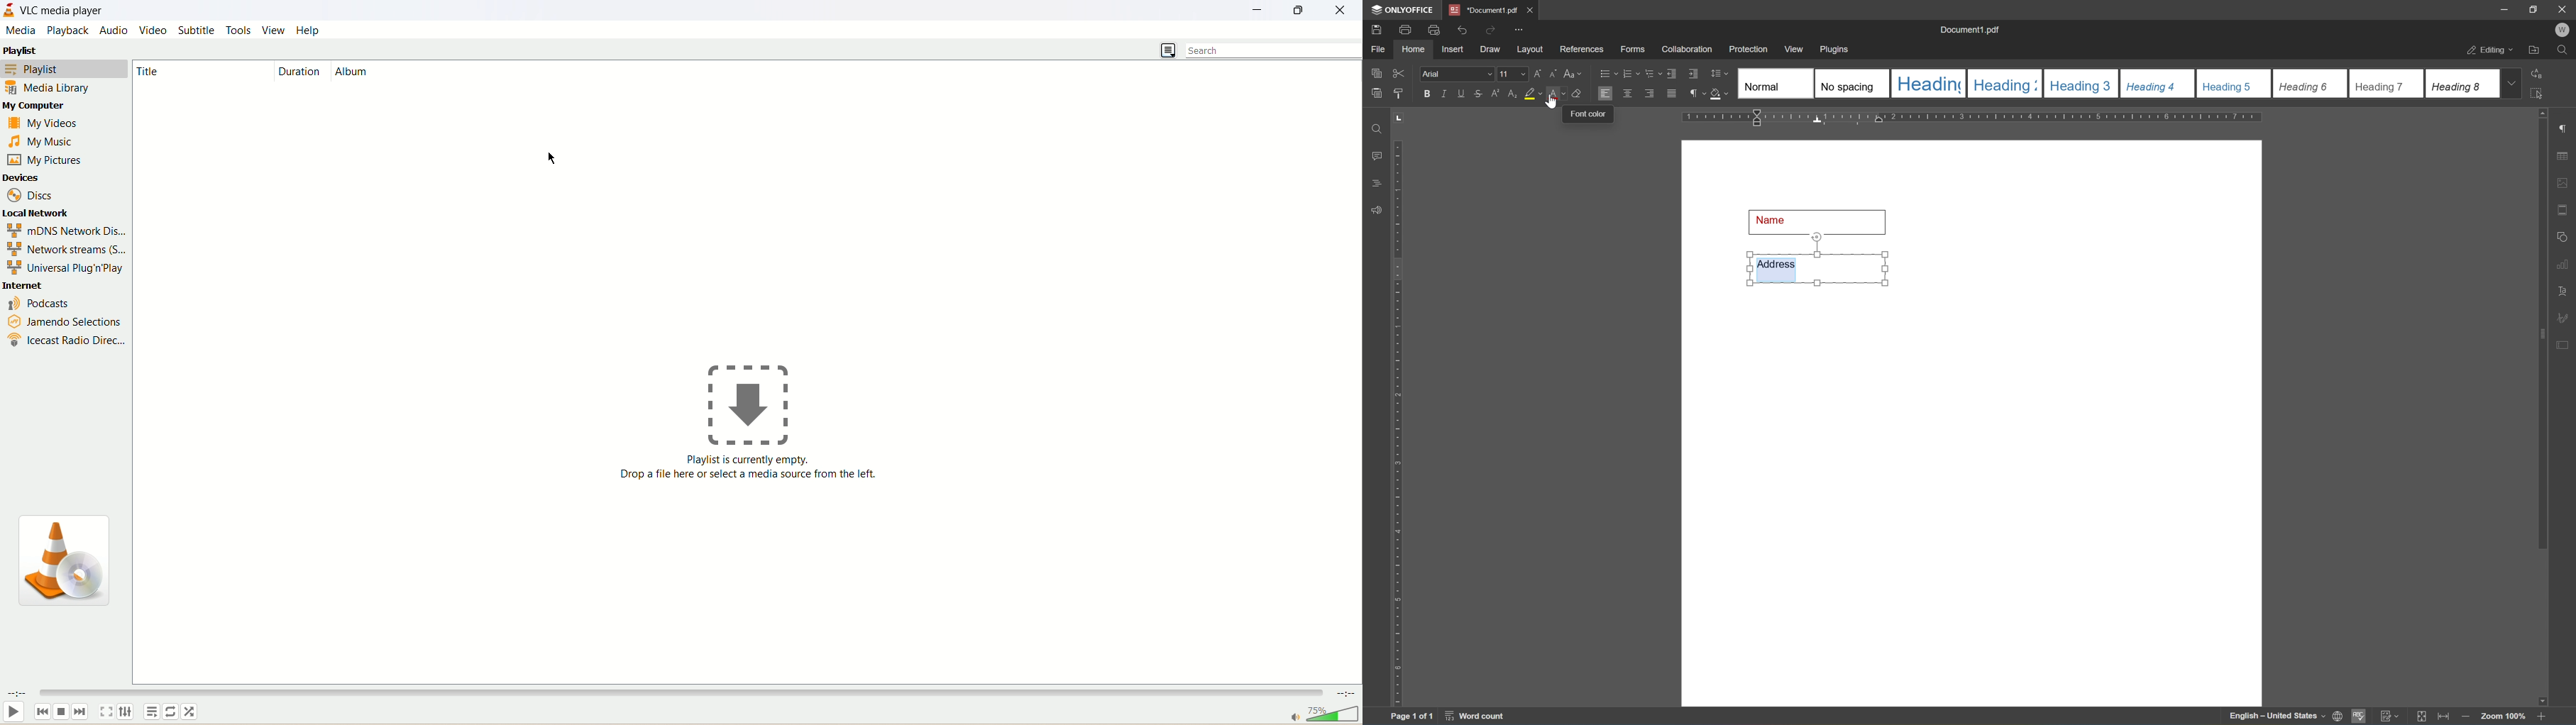 The width and height of the screenshot is (2576, 728). I want to click on signature settings, so click(2566, 317).